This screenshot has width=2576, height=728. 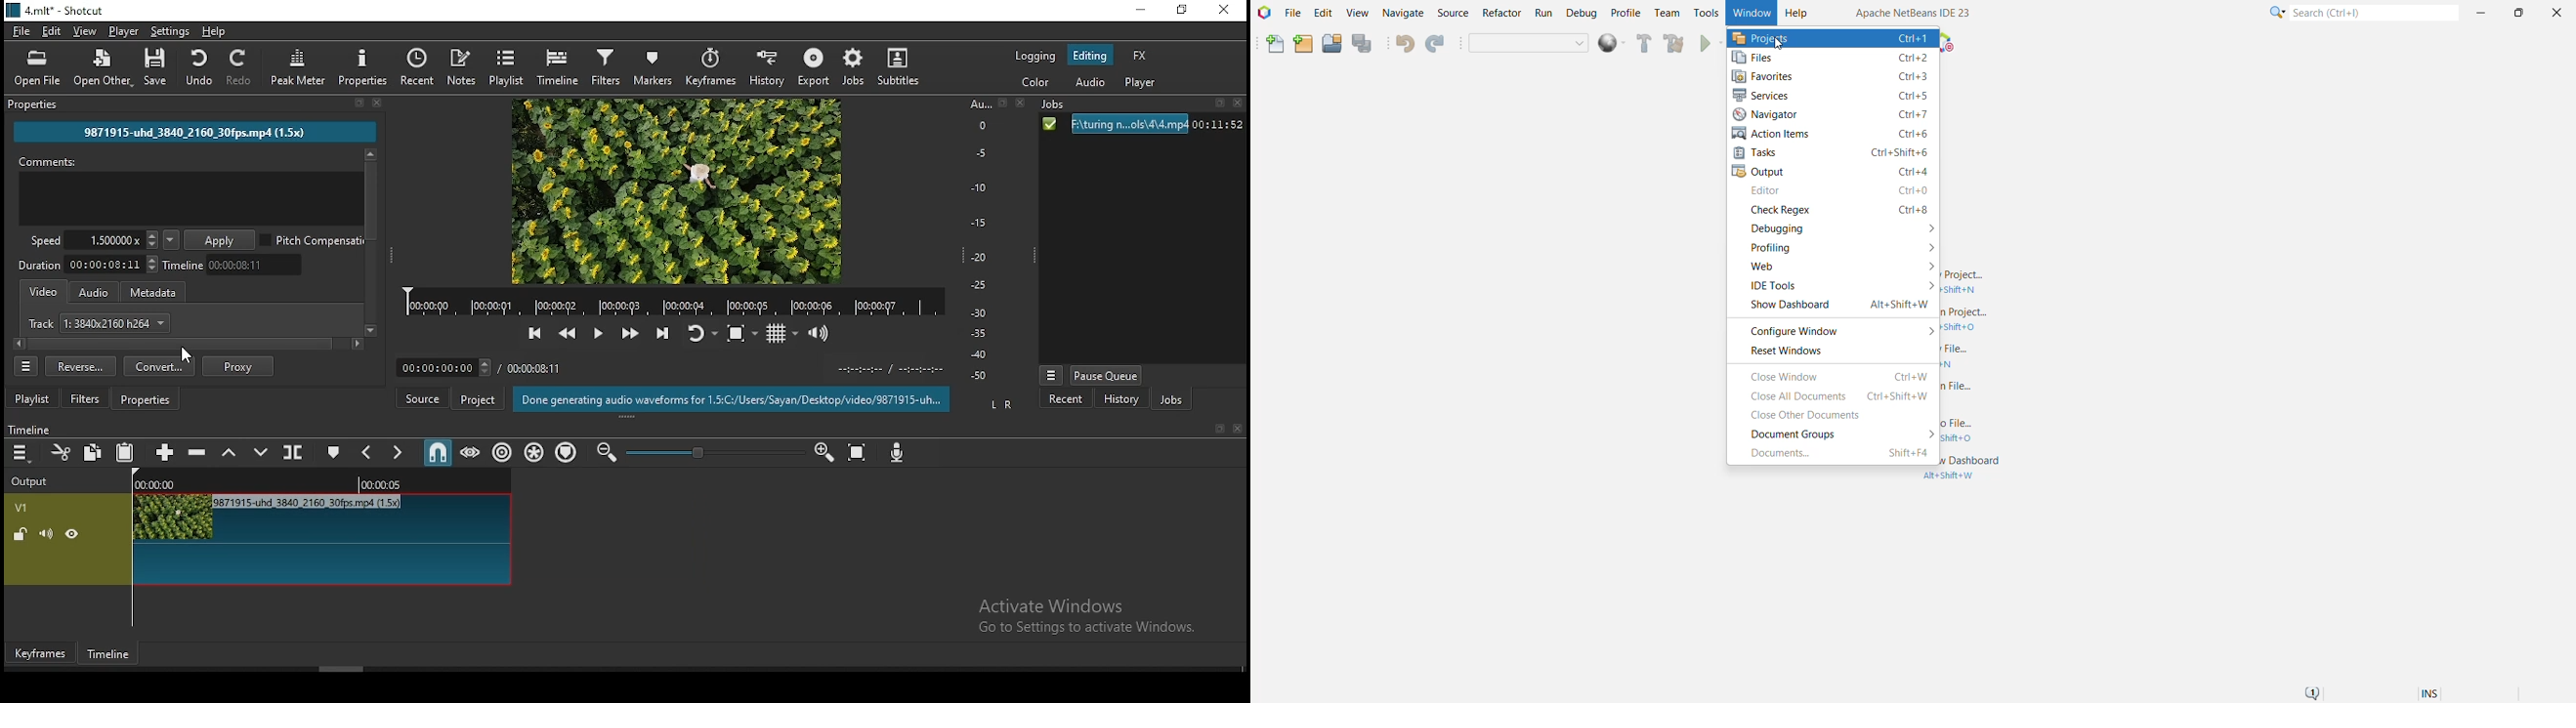 What do you see at coordinates (290, 453) in the screenshot?
I see `split at playhead` at bounding box center [290, 453].